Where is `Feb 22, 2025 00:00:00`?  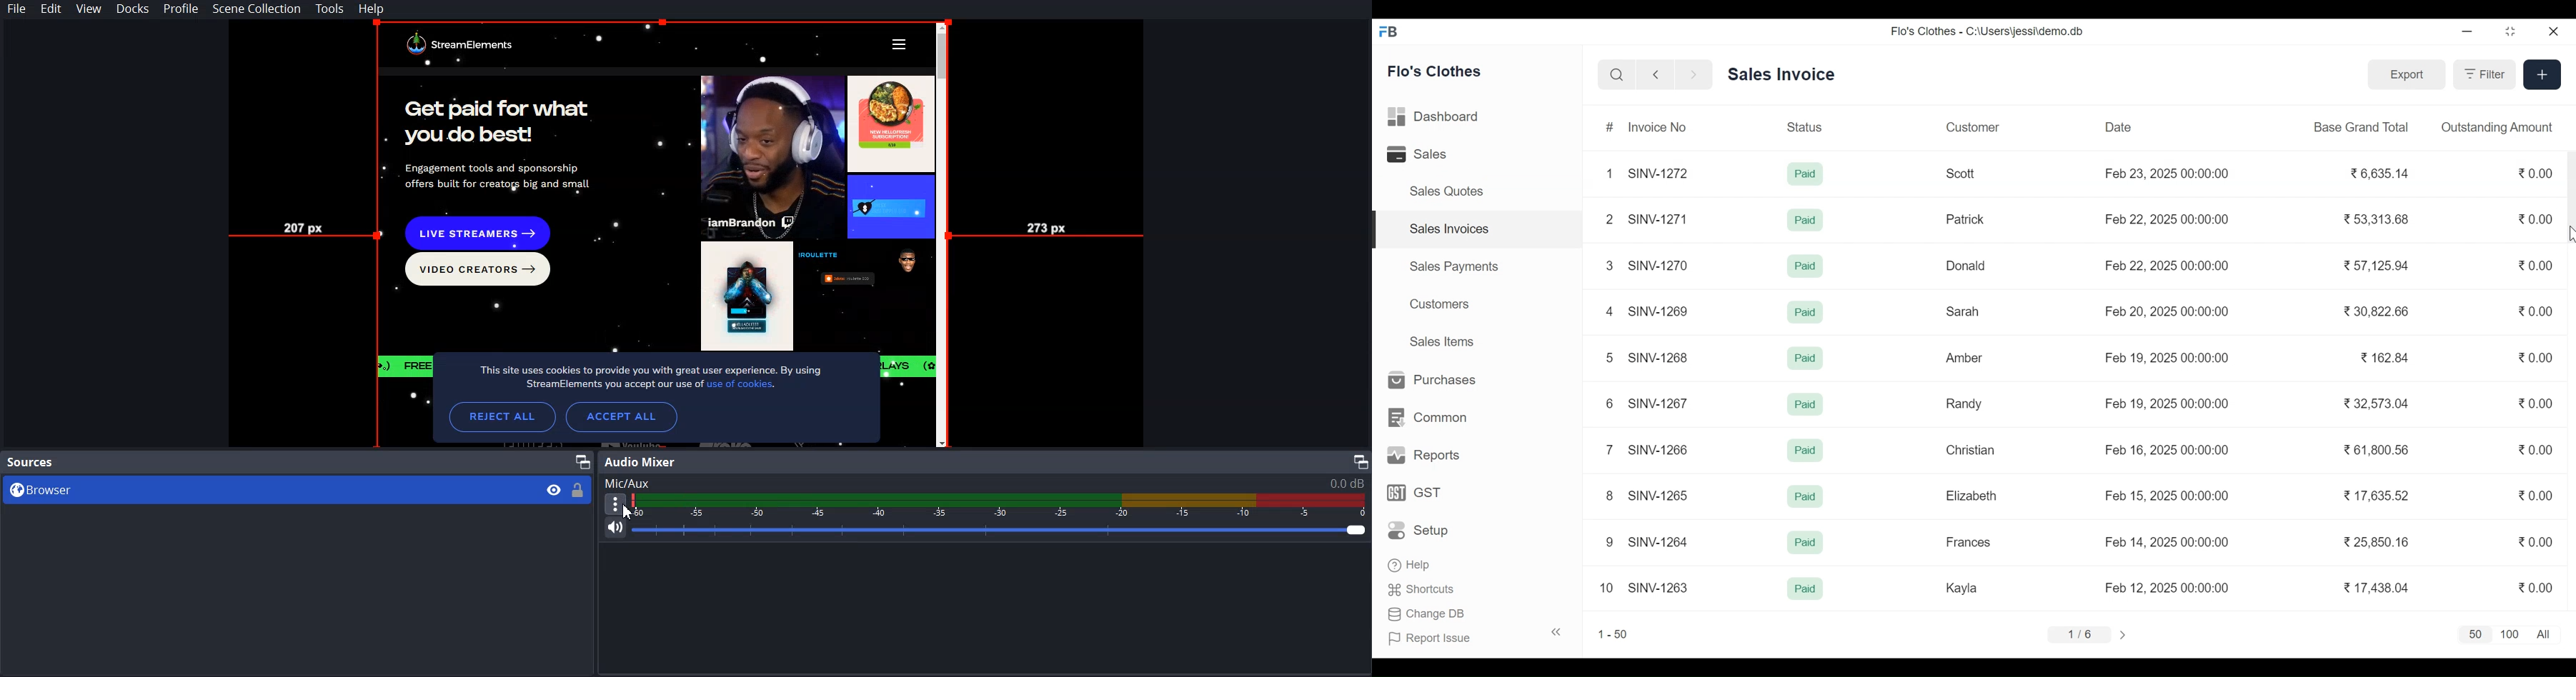 Feb 22, 2025 00:00:00 is located at coordinates (2170, 218).